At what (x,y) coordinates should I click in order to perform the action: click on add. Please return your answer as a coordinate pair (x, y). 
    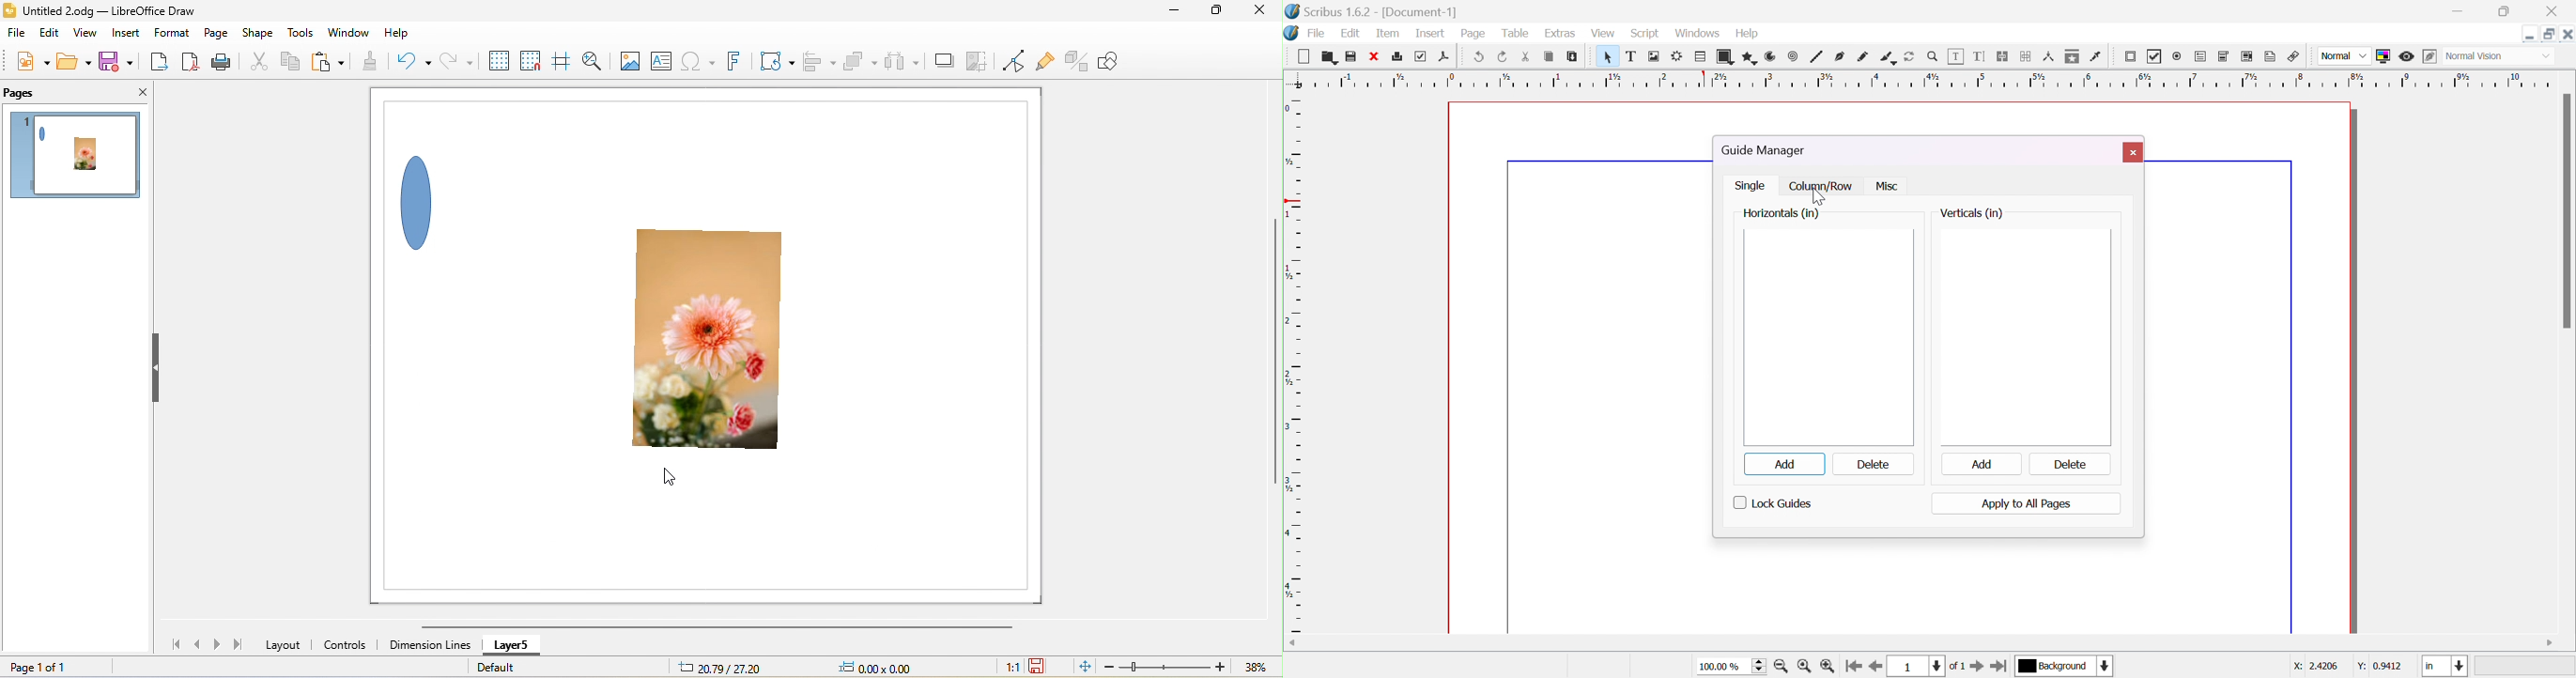
    Looking at the image, I should click on (1989, 464).